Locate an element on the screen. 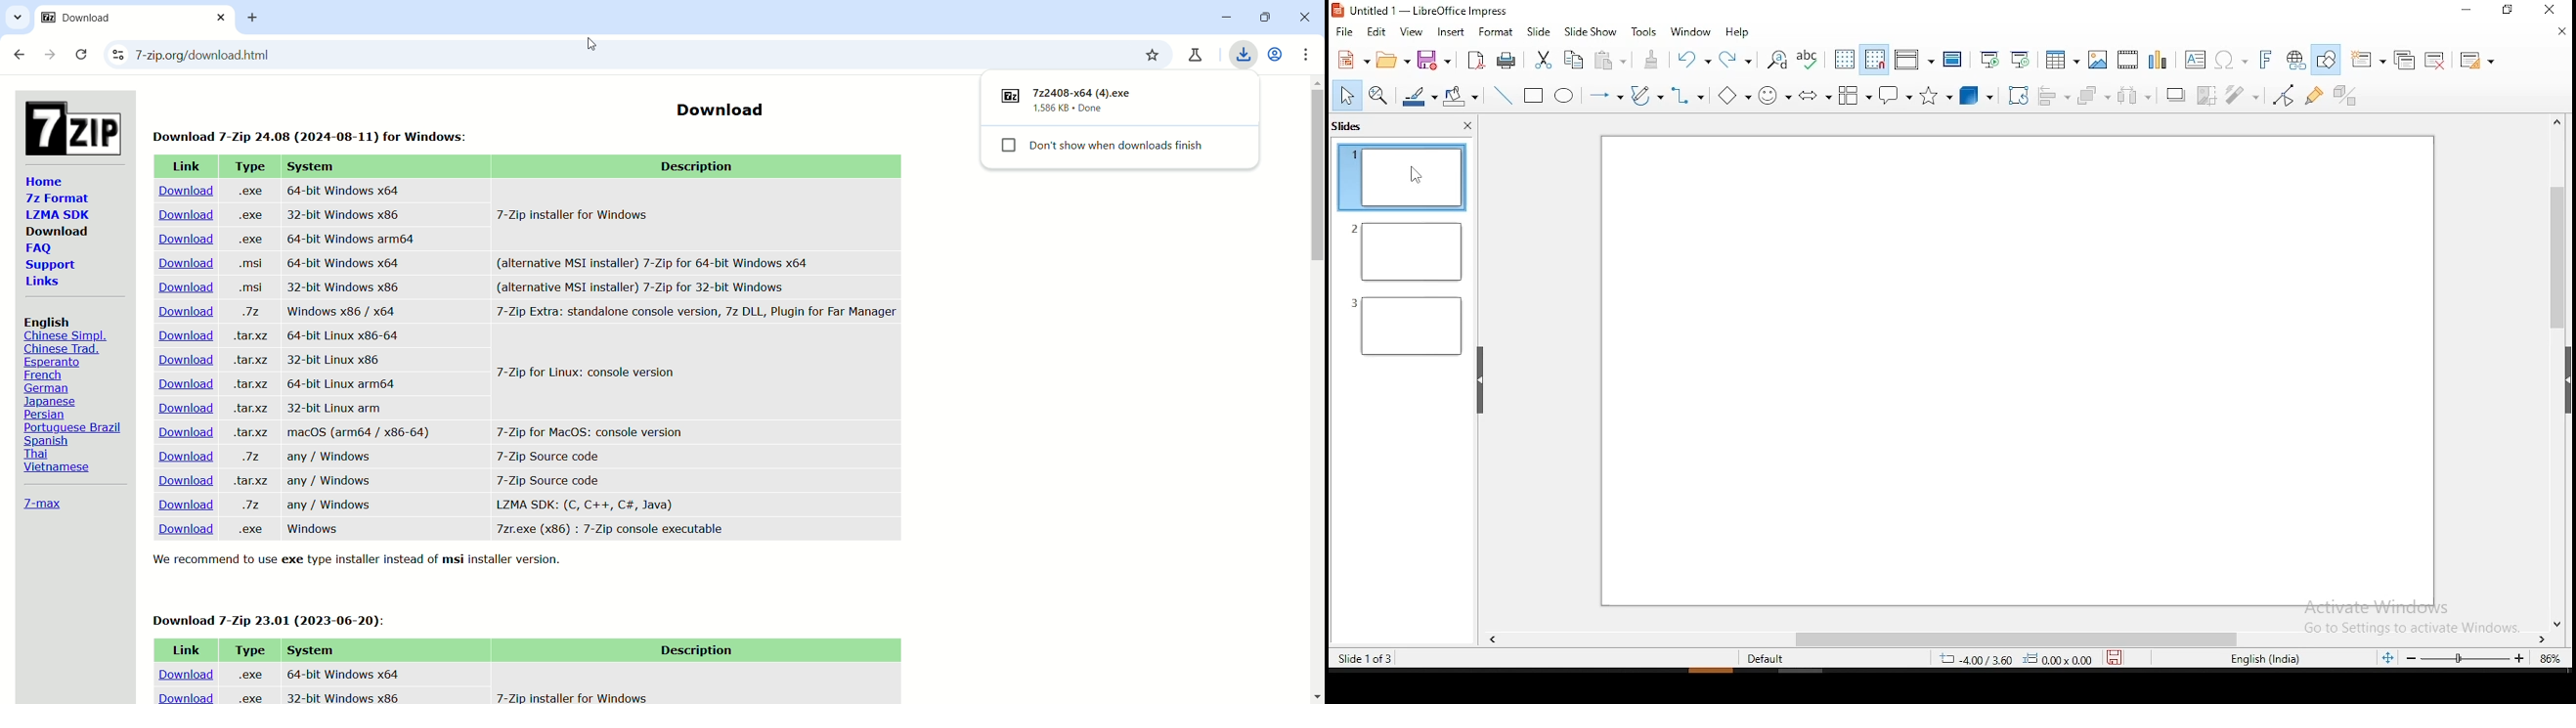 This screenshot has height=728, width=2576. default is located at coordinates (1770, 659).